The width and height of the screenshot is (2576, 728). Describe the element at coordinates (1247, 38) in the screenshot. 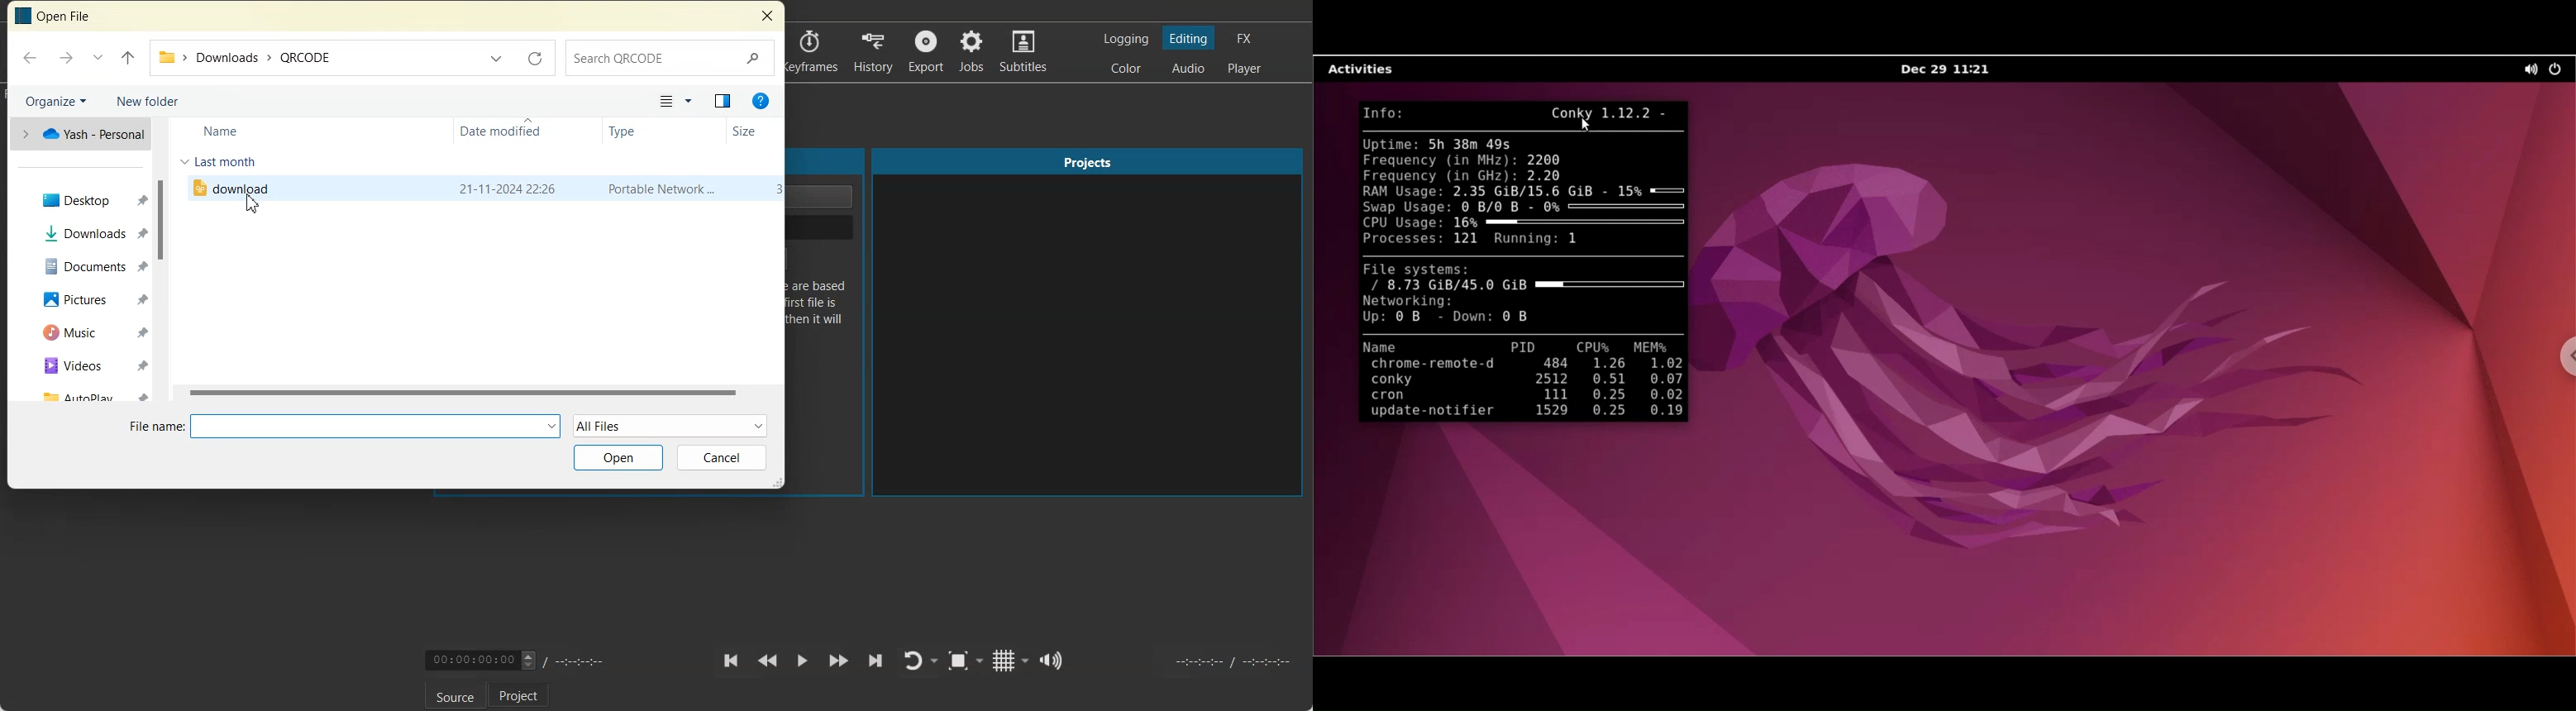

I see `Switch to the effect only layout` at that location.